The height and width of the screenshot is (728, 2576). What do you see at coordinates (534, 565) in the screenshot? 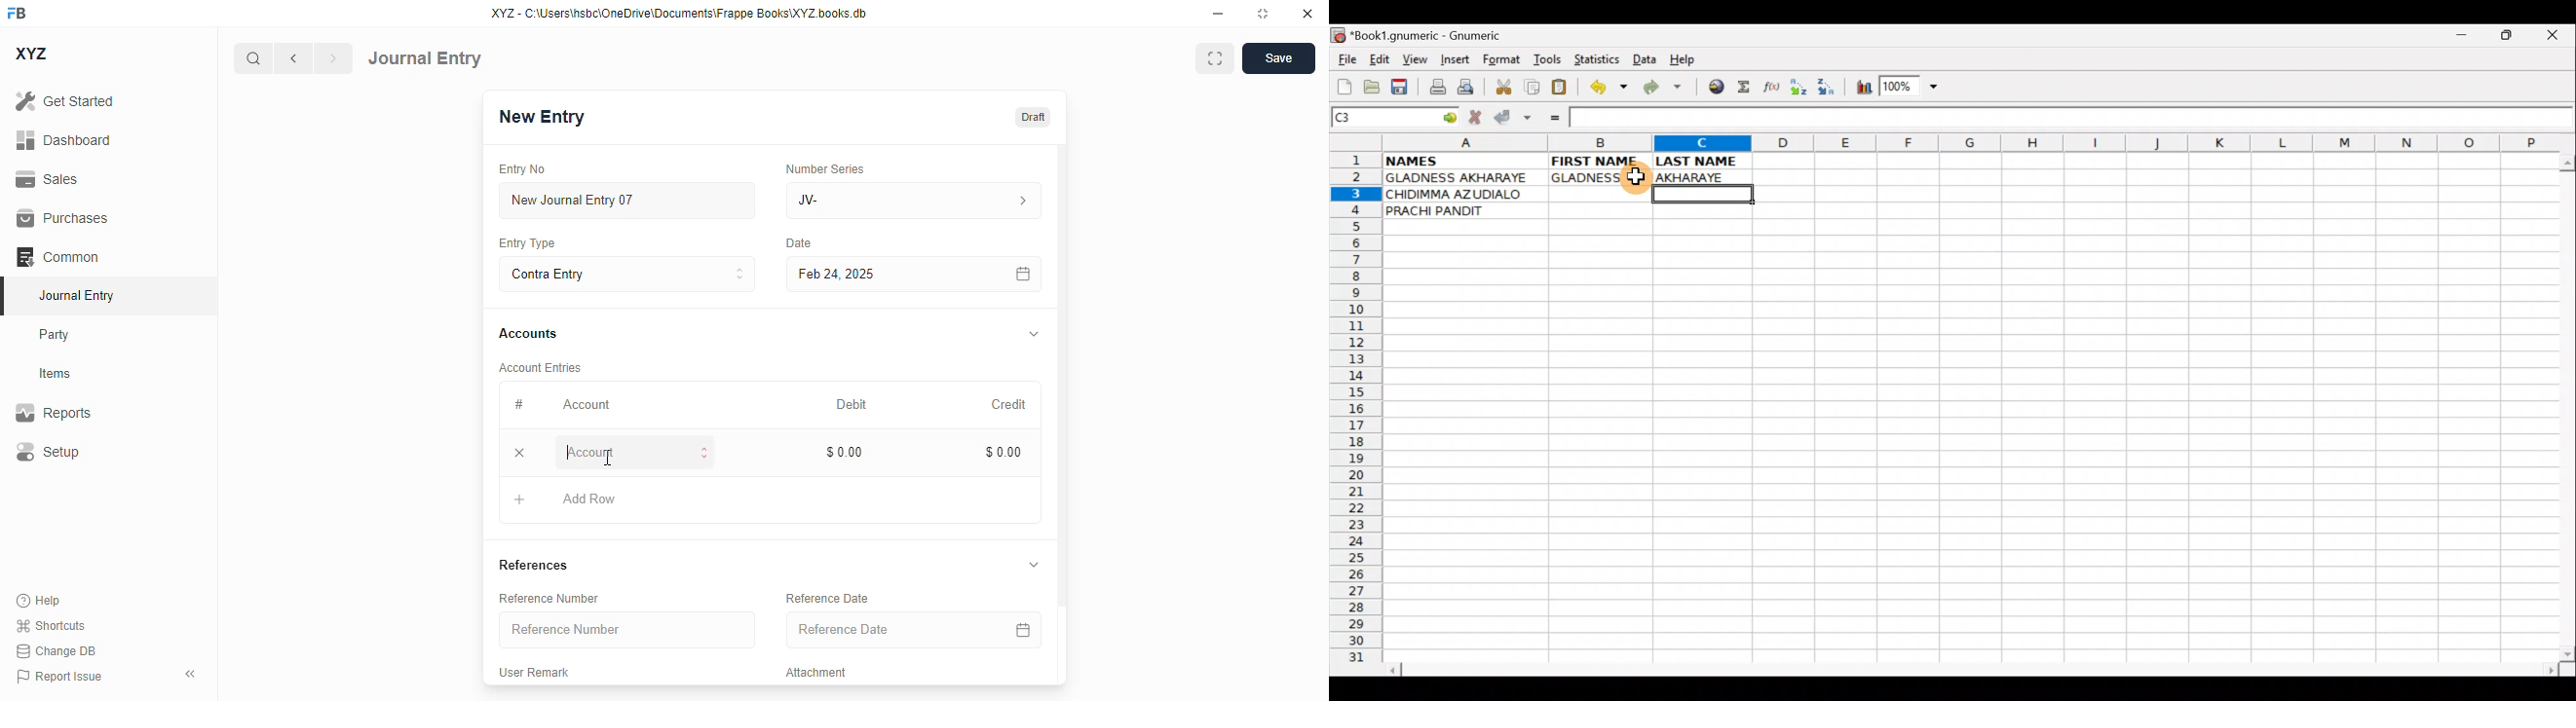
I see `references` at bounding box center [534, 565].